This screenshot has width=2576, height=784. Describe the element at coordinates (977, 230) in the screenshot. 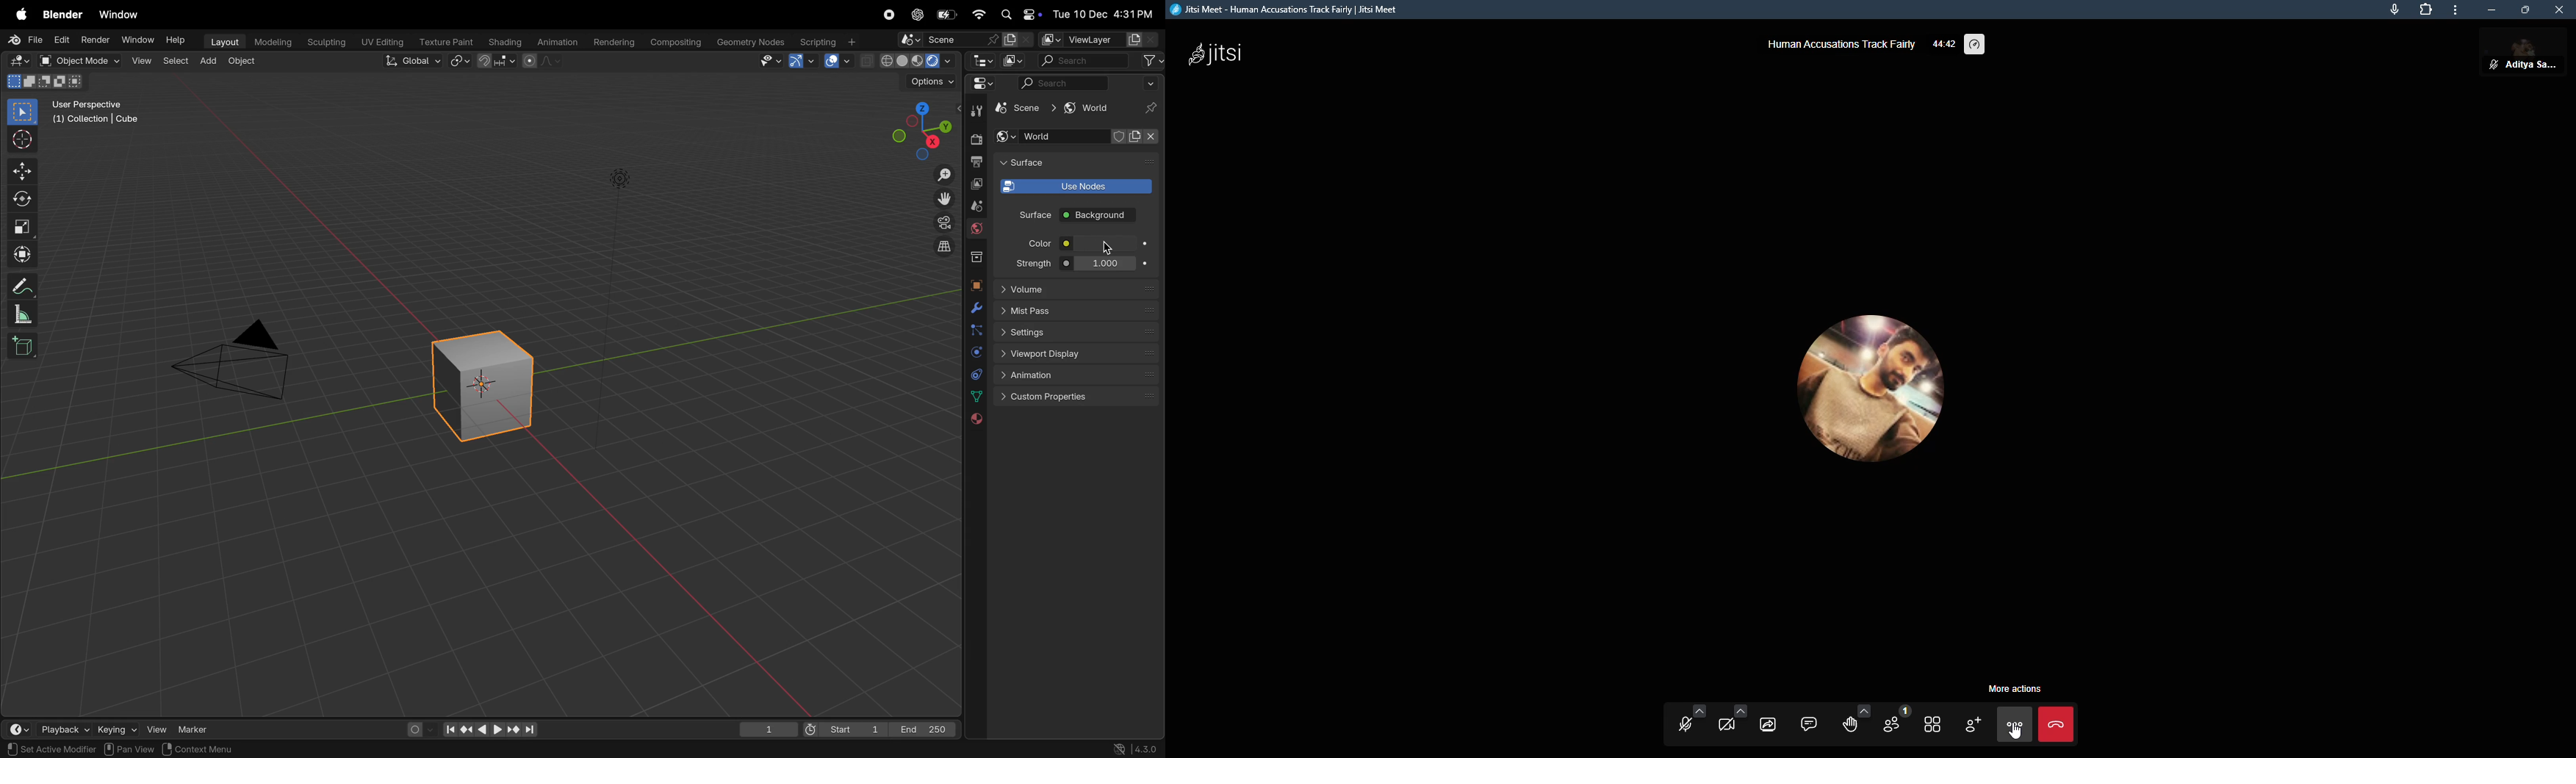

I see `World` at that location.